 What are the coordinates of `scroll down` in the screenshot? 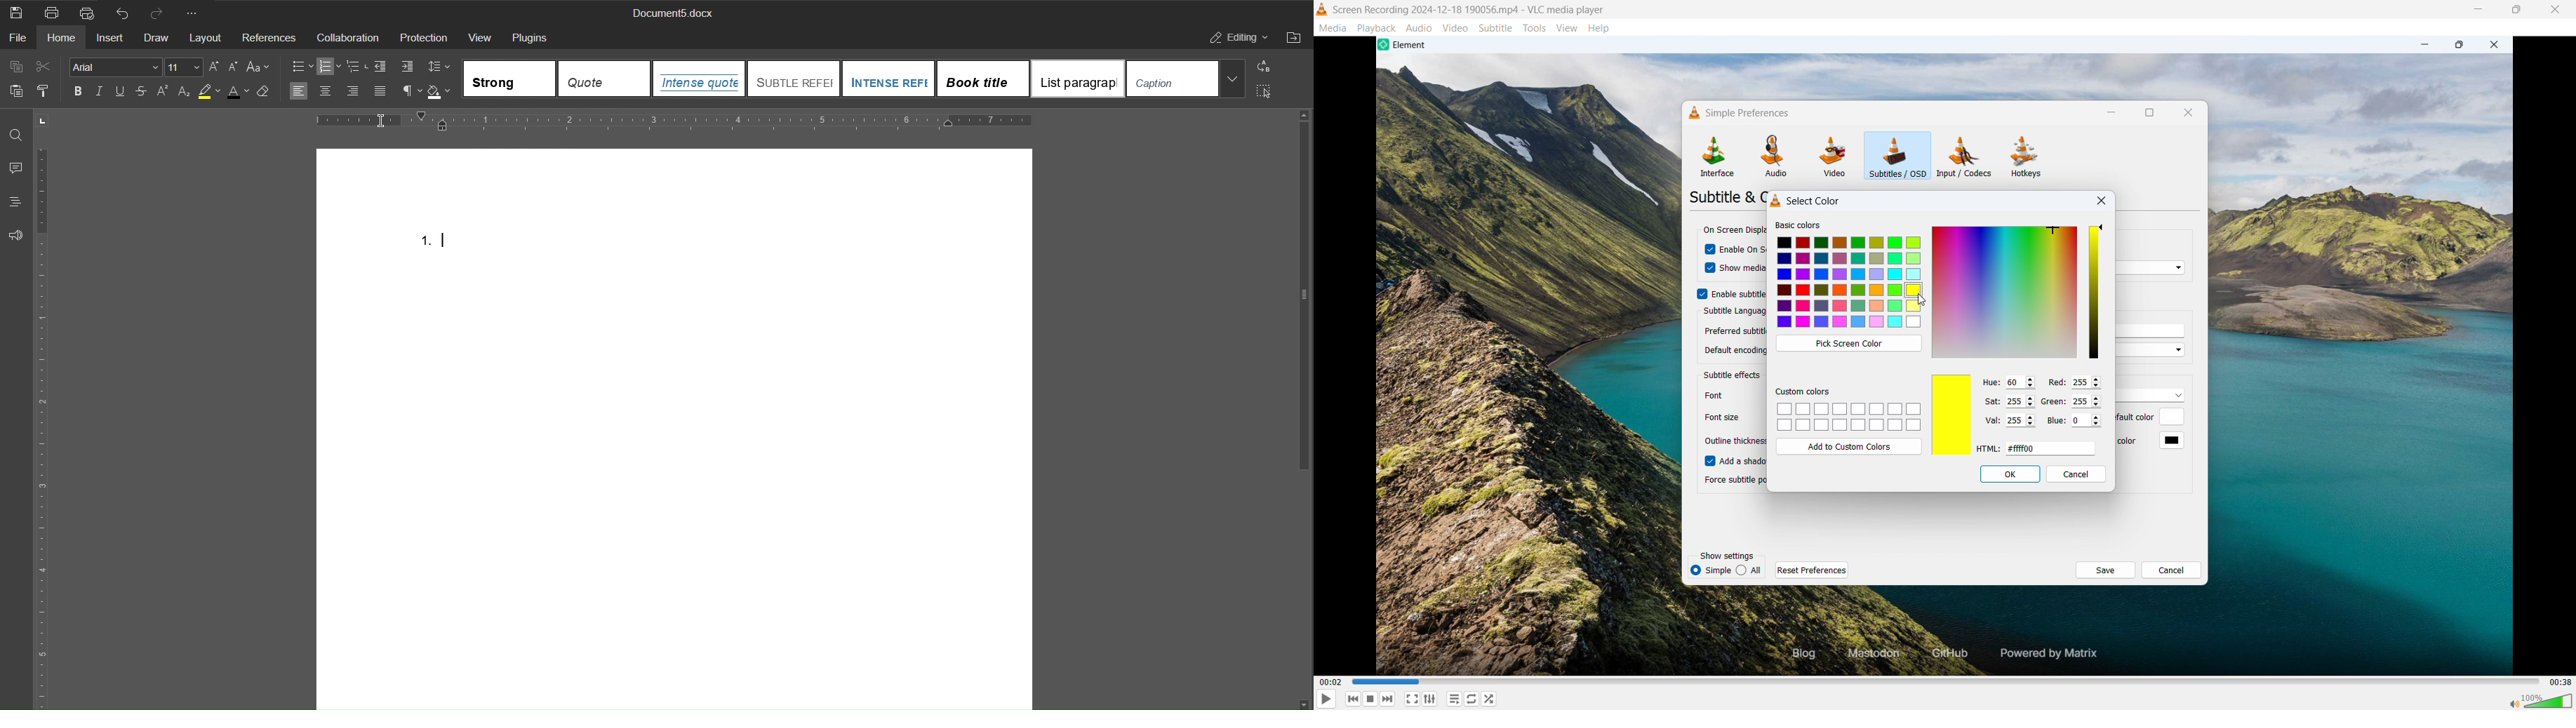 It's located at (1302, 704).